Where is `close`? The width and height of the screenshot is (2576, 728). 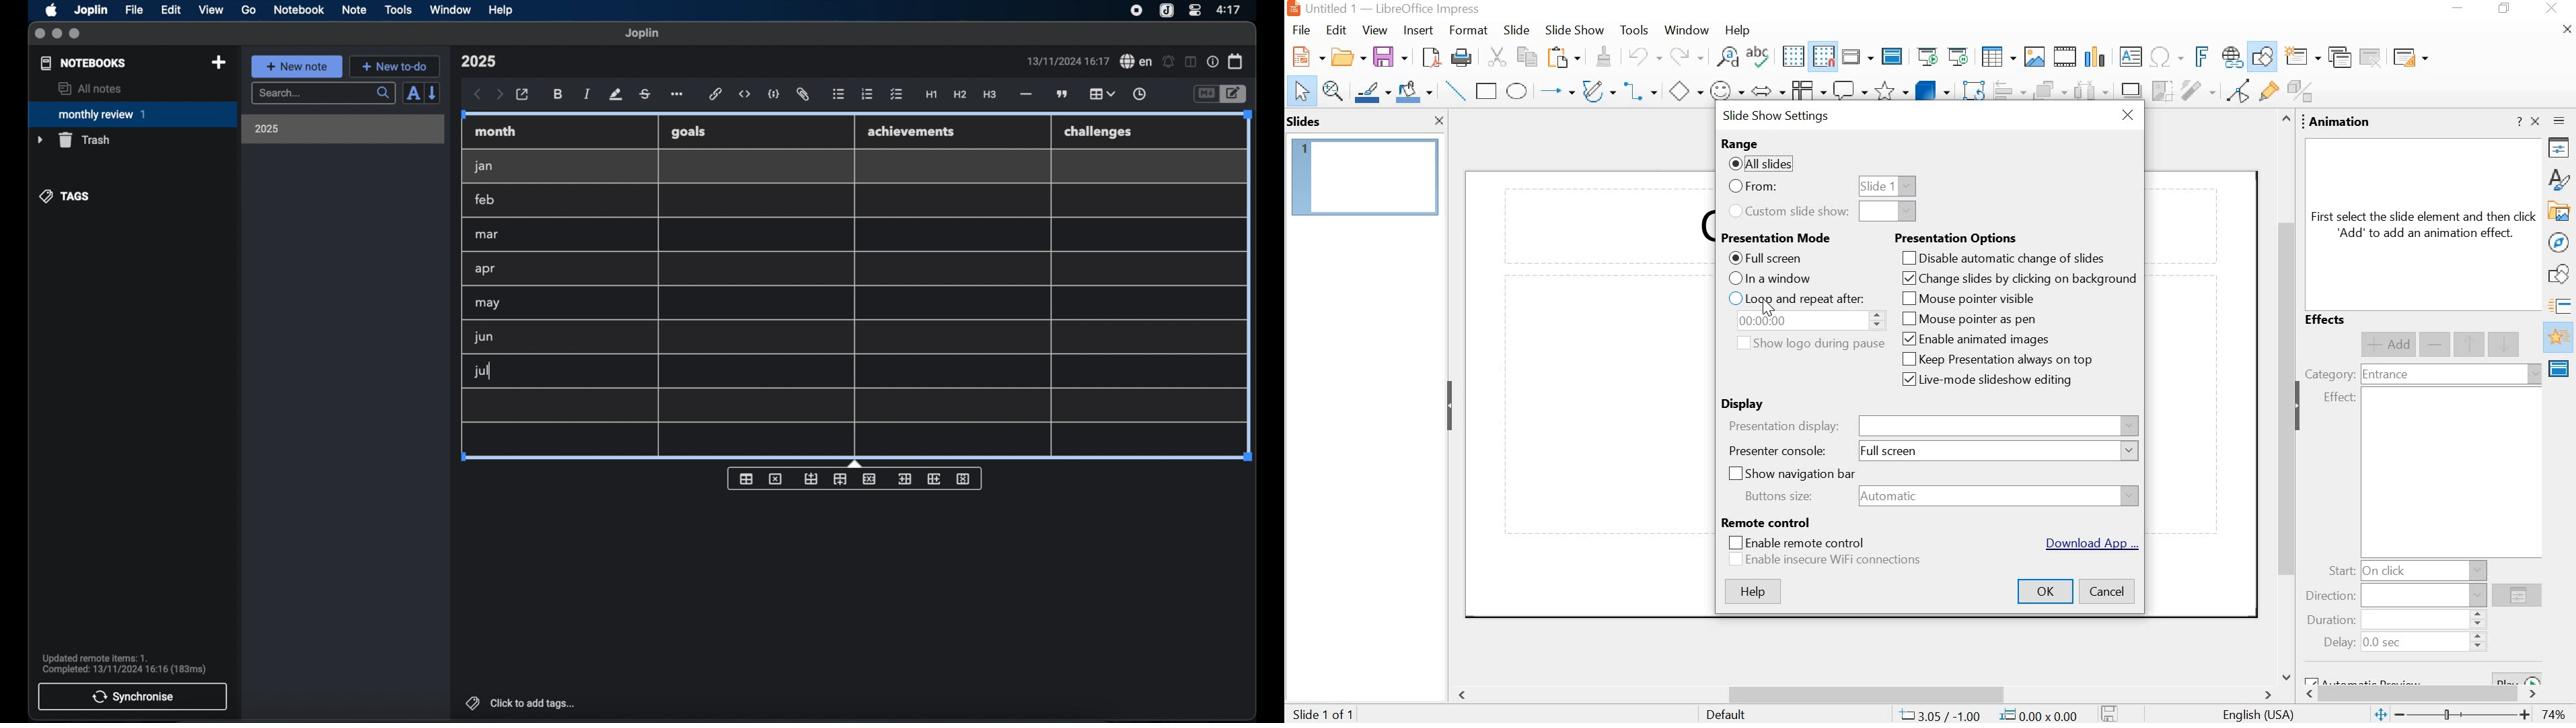 close is located at coordinates (39, 34).